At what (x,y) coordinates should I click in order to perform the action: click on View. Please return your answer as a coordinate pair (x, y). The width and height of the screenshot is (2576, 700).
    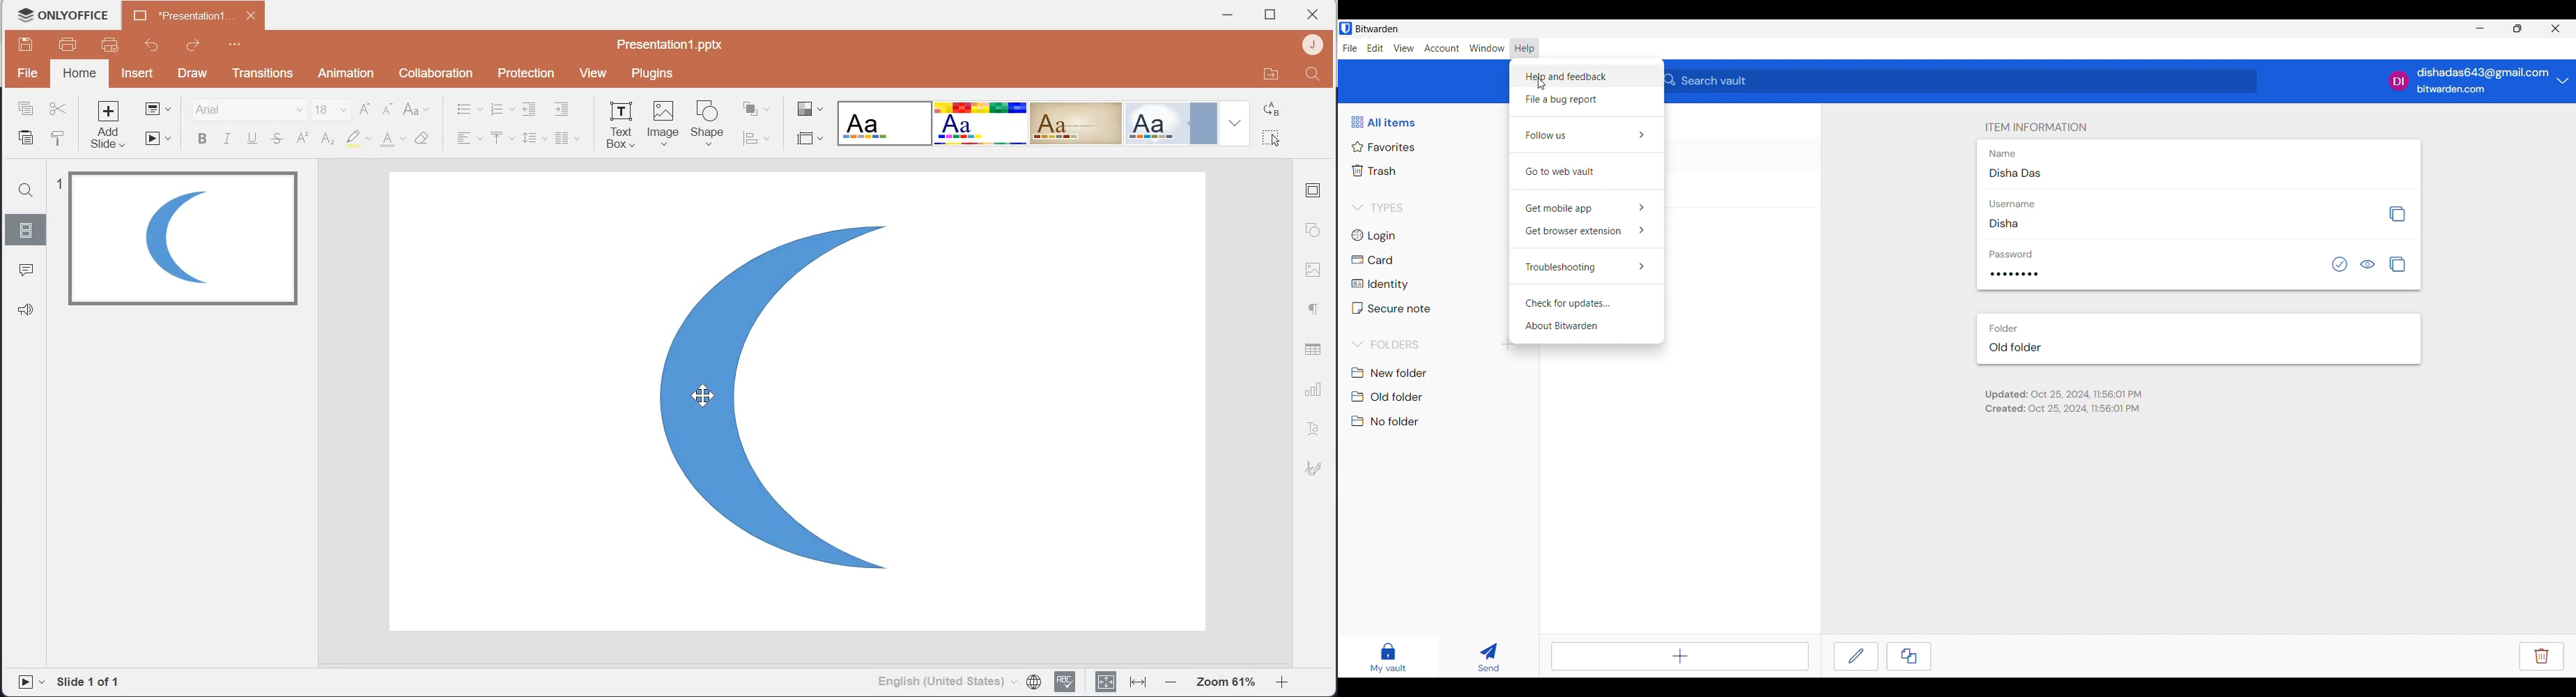
    Looking at the image, I should click on (594, 74).